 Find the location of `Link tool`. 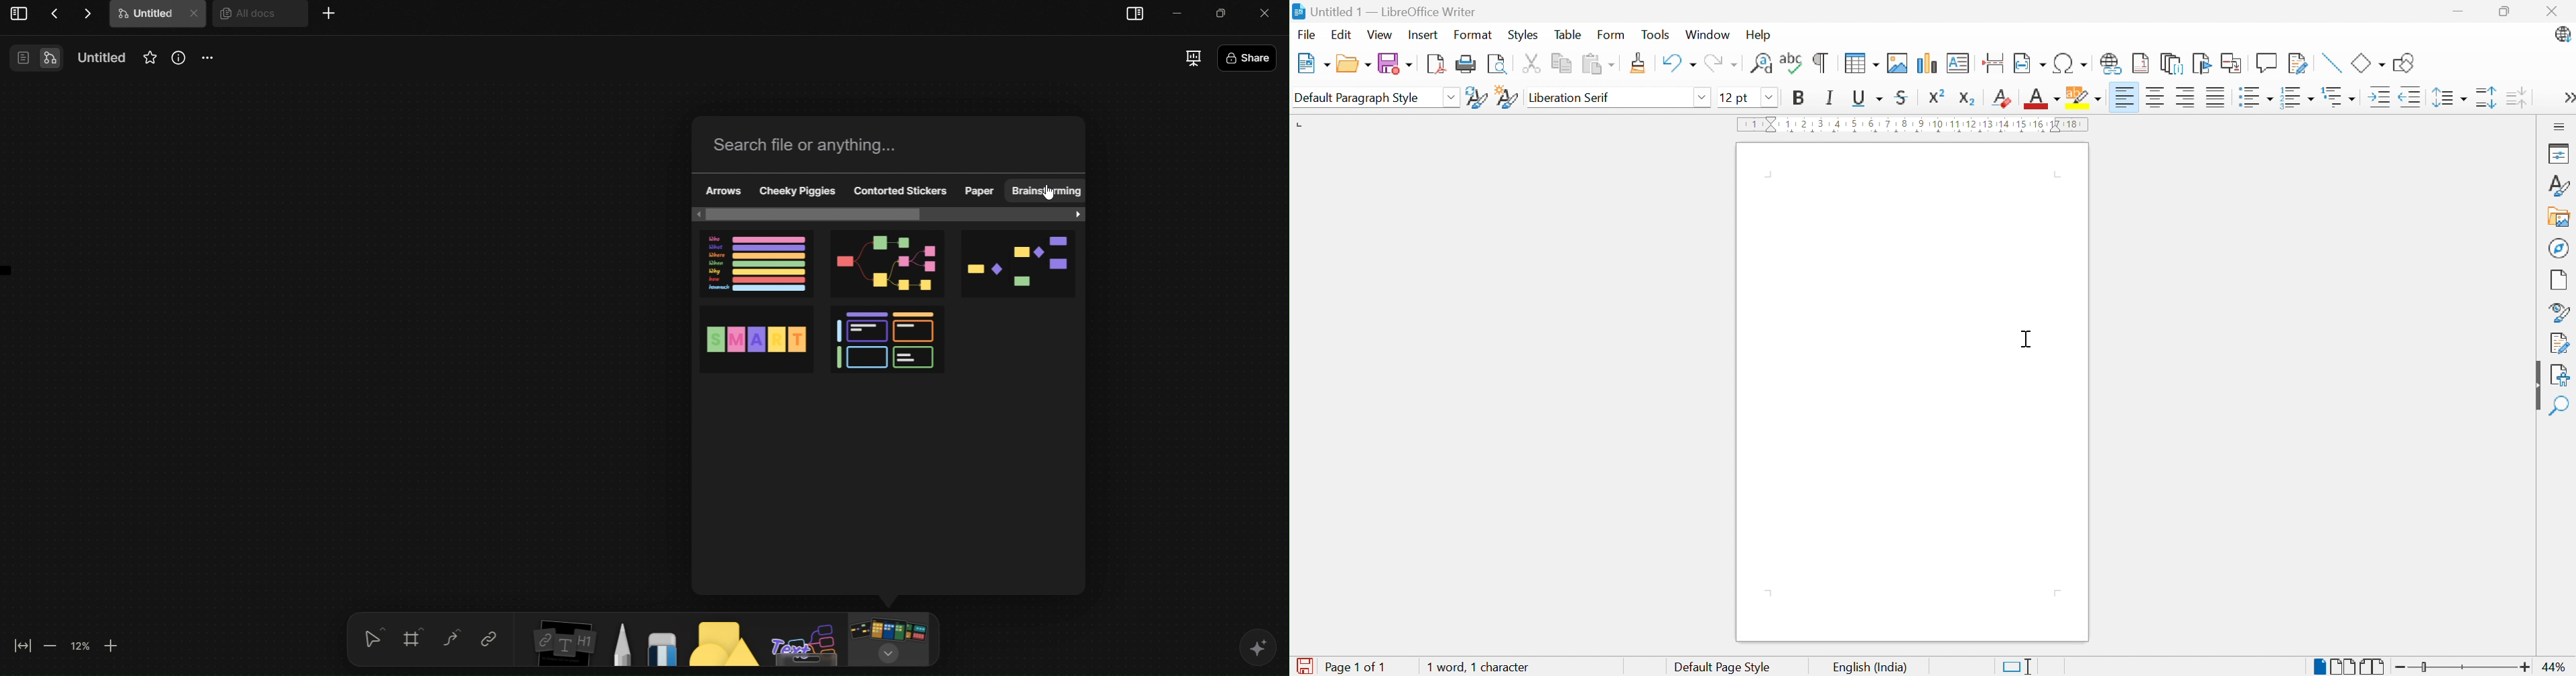

Link tool is located at coordinates (488, 639).